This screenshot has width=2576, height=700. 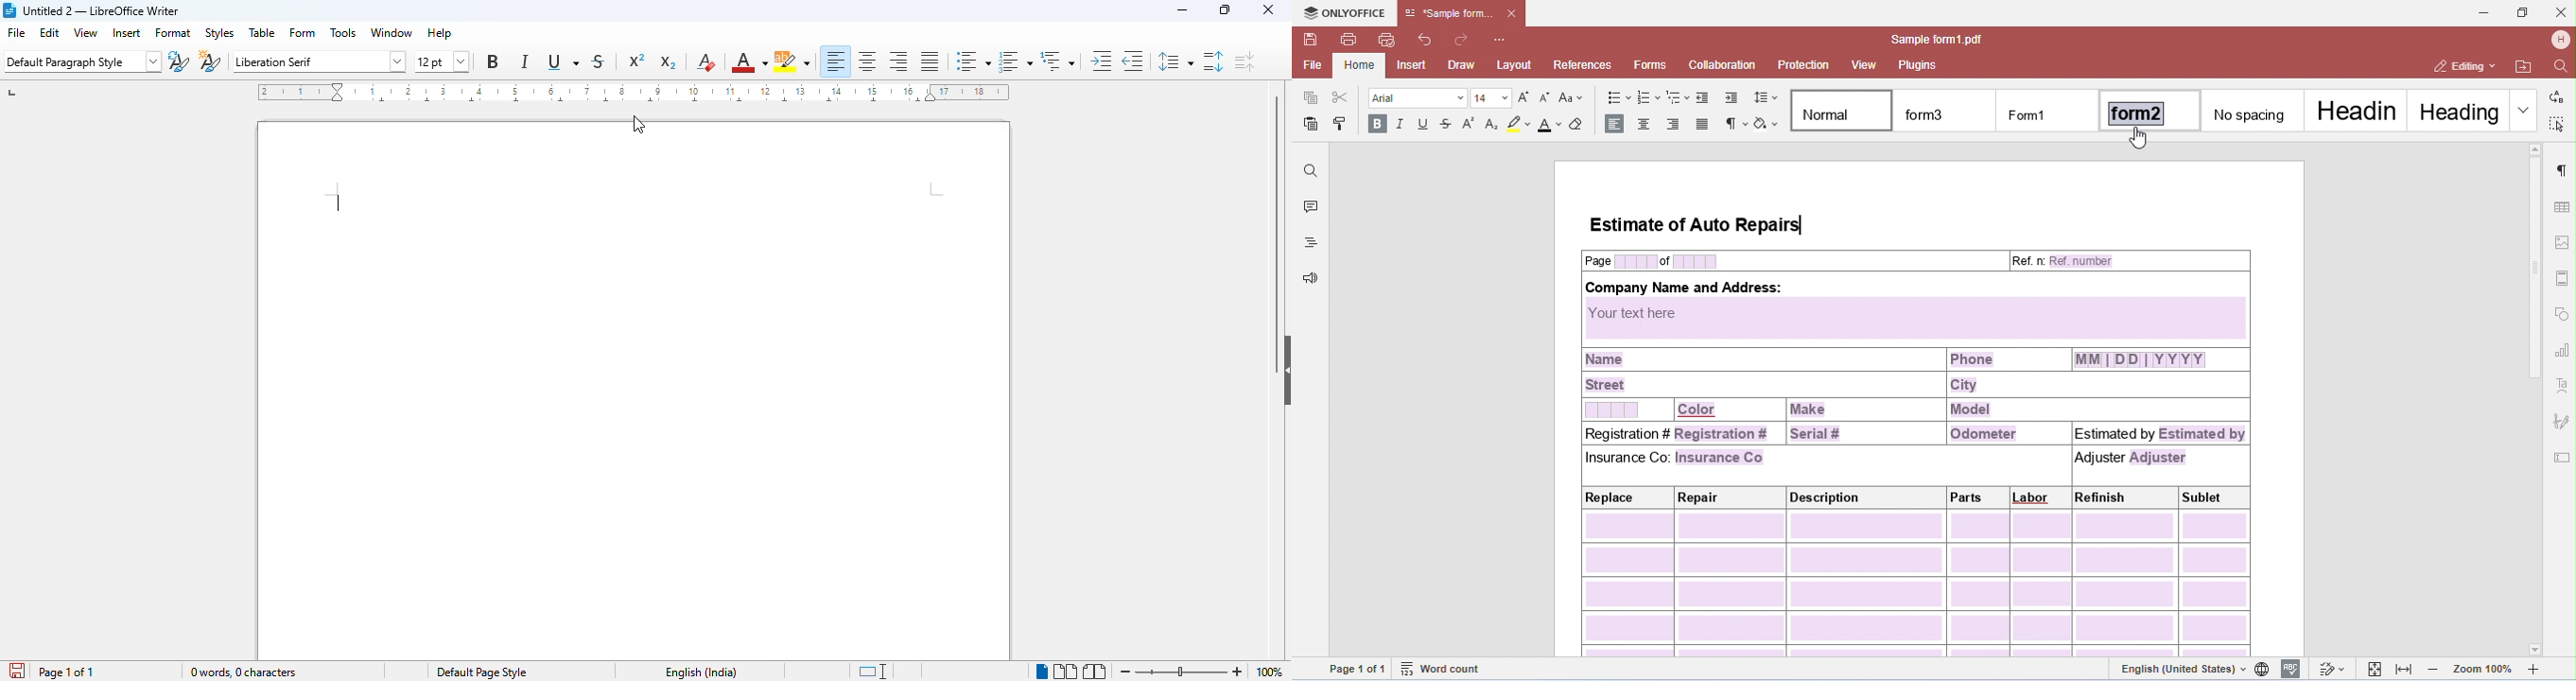 I want to click on form, so click(x=304, y=31).